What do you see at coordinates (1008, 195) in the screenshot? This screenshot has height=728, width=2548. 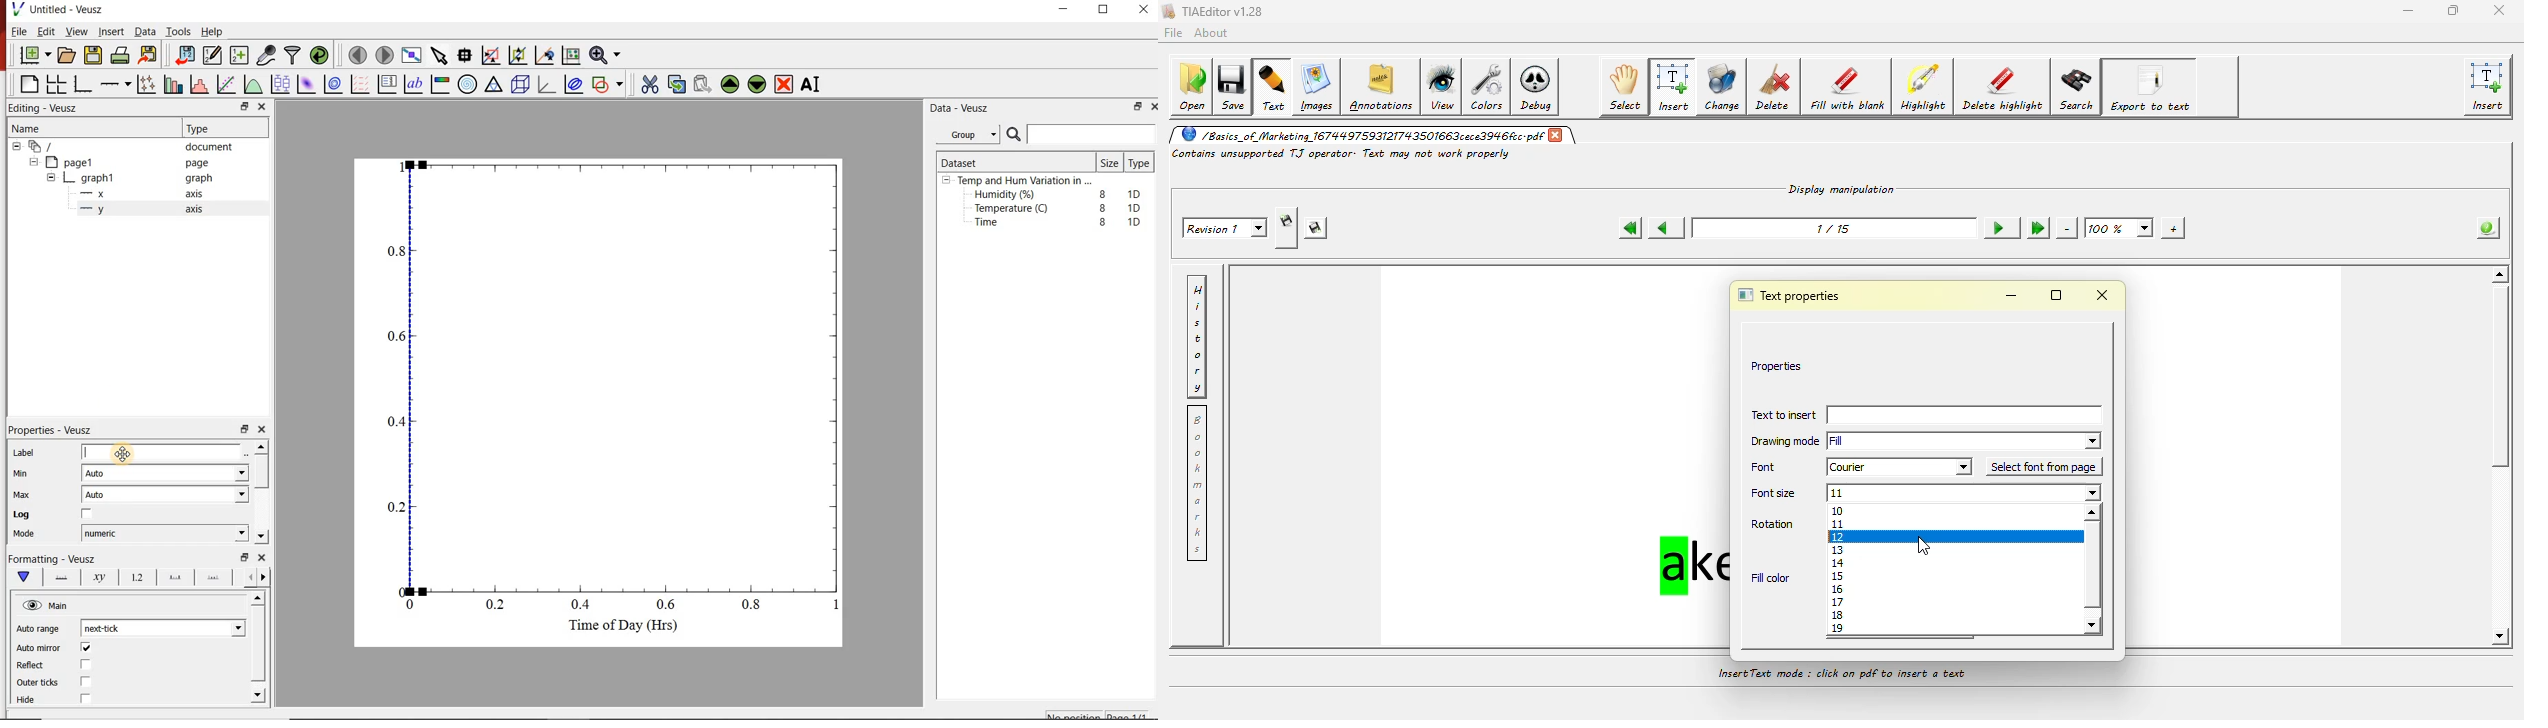 I see `Humidity (%)` at bounding box center [1008, 195].